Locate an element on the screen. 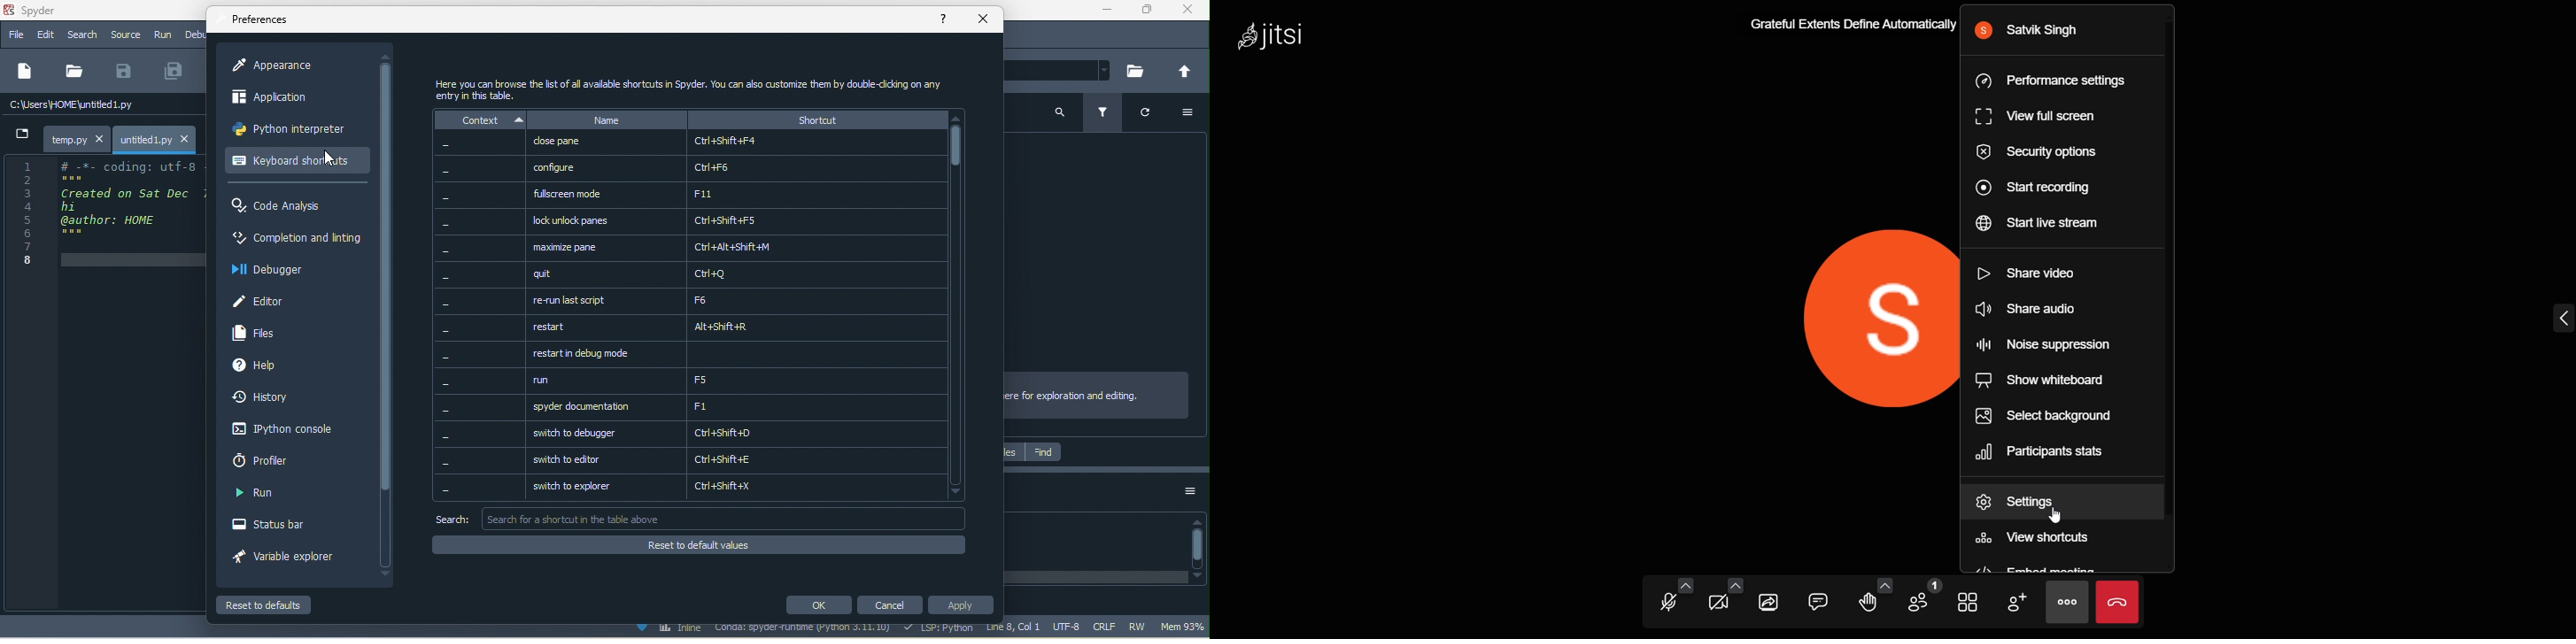  rw is located at coordinates (1139, 626).